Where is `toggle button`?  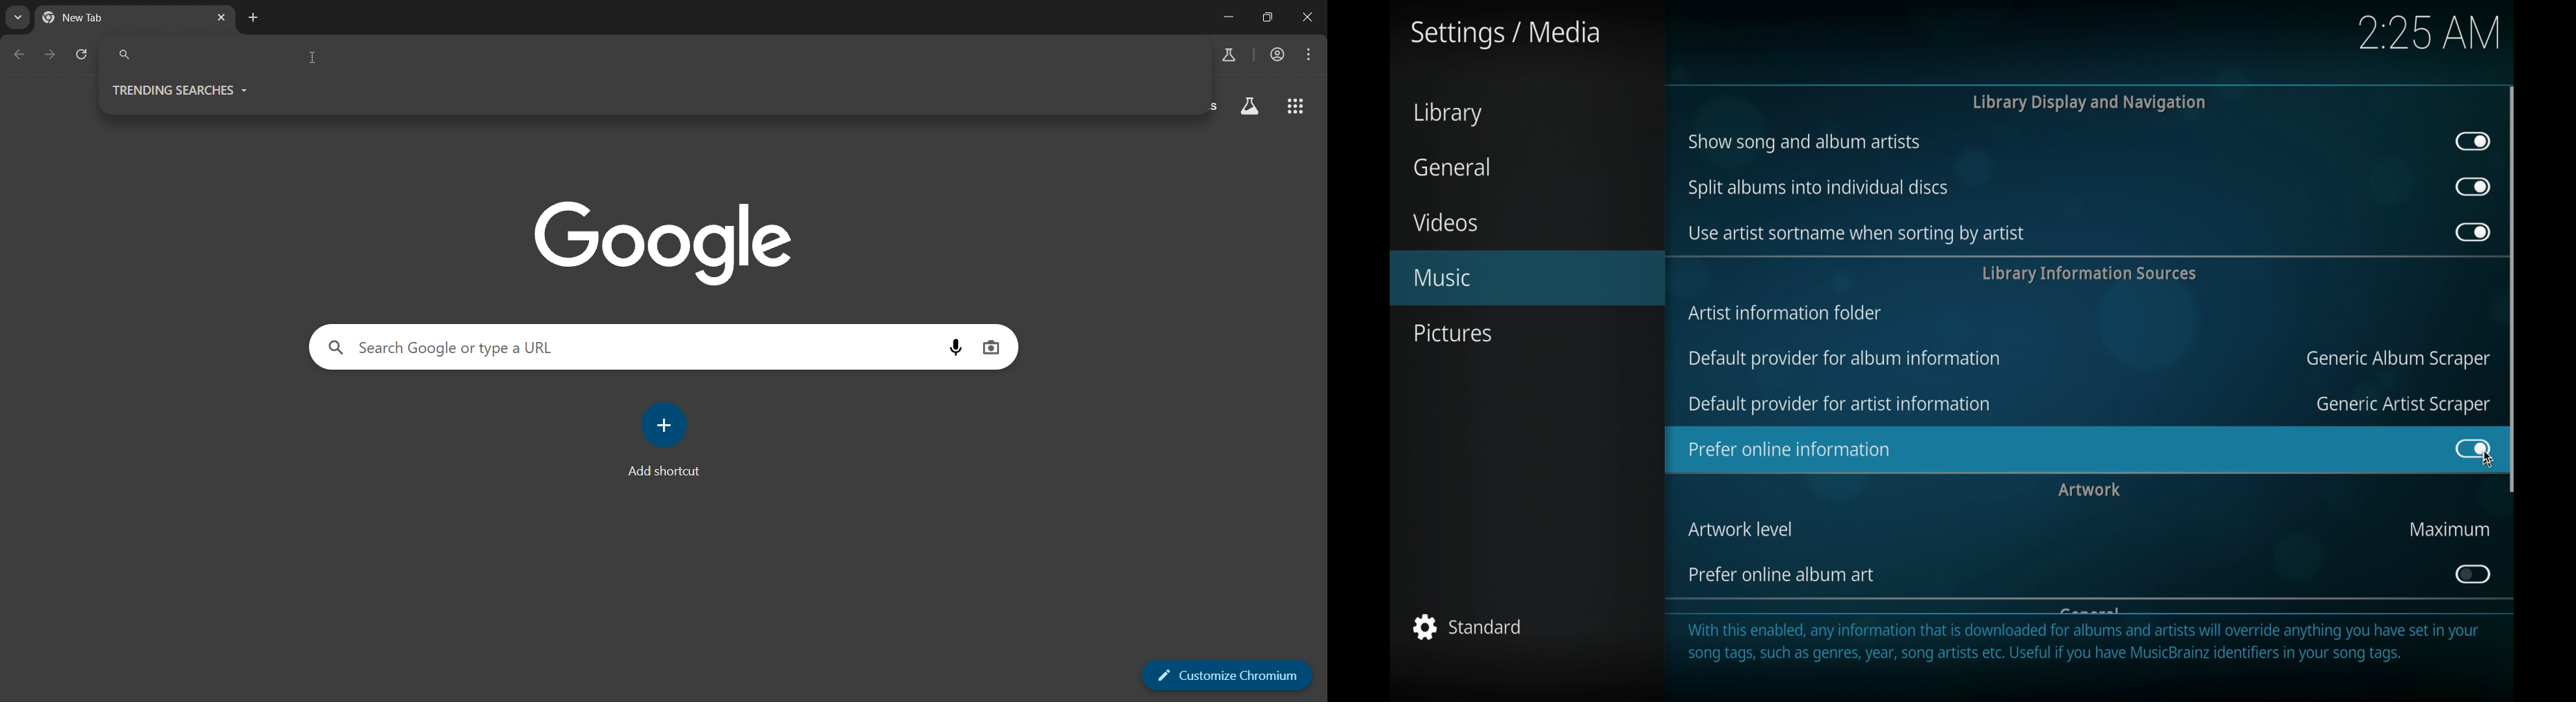
toggle button is located at coordinates (2472, 574).